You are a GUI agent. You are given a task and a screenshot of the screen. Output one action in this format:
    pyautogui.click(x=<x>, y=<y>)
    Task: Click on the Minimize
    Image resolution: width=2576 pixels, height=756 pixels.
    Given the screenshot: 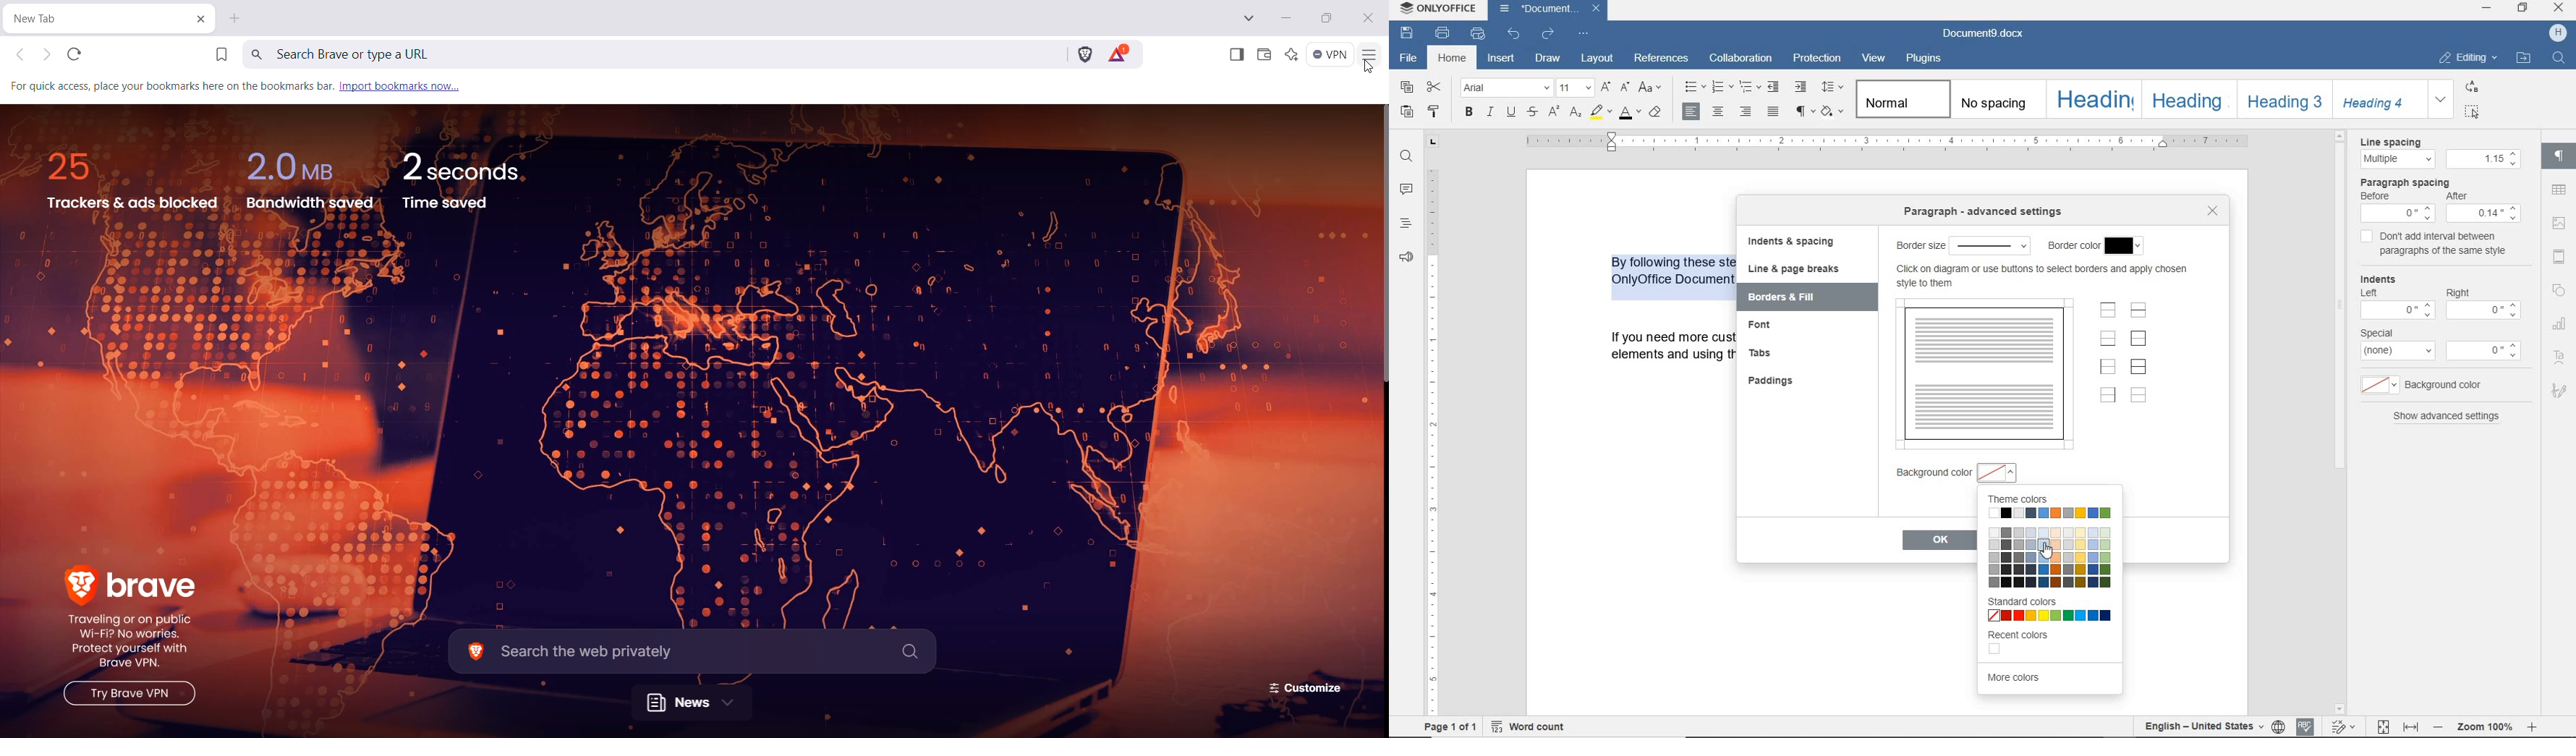 What is the action you would take?
    pyautogui.click(x=1286, y=17)
    